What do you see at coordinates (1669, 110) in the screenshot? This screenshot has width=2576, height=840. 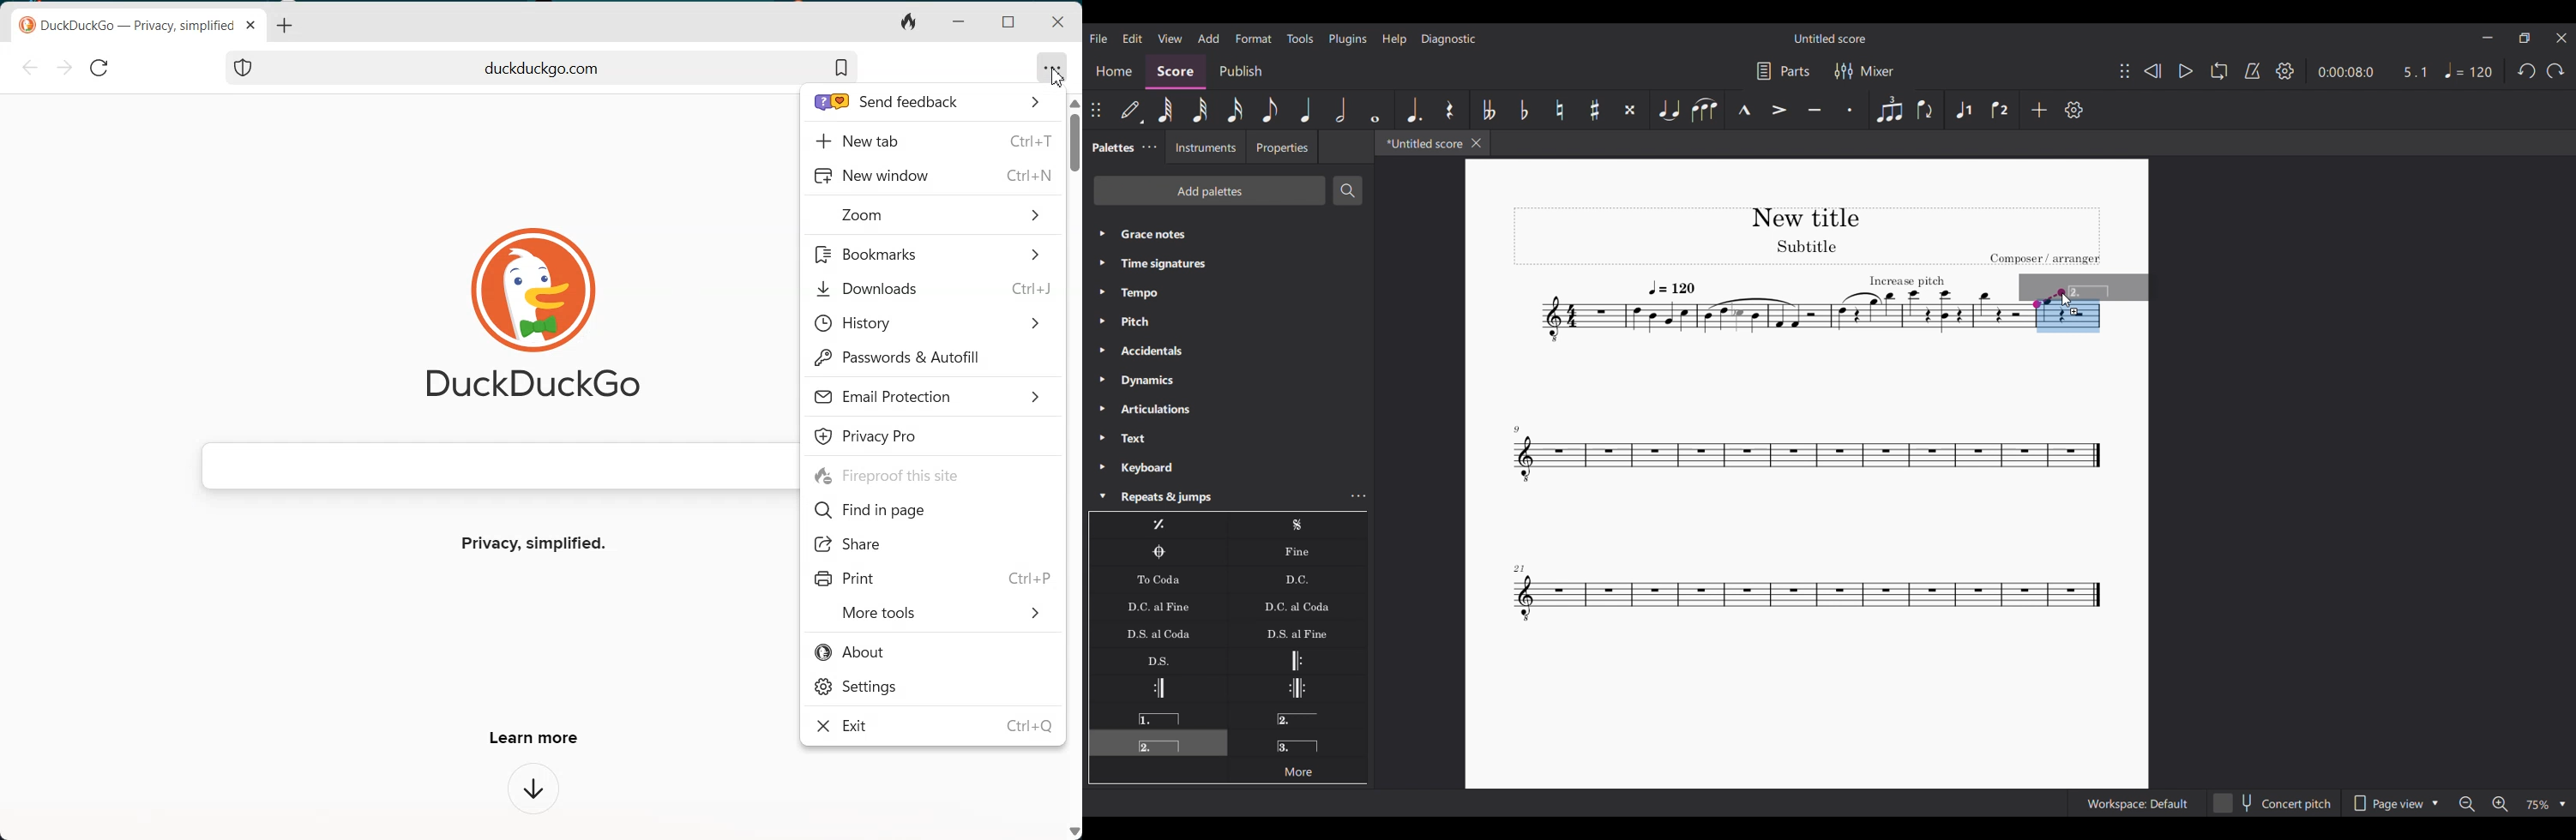 I see `Tie` at bounding box center [1669, 110].